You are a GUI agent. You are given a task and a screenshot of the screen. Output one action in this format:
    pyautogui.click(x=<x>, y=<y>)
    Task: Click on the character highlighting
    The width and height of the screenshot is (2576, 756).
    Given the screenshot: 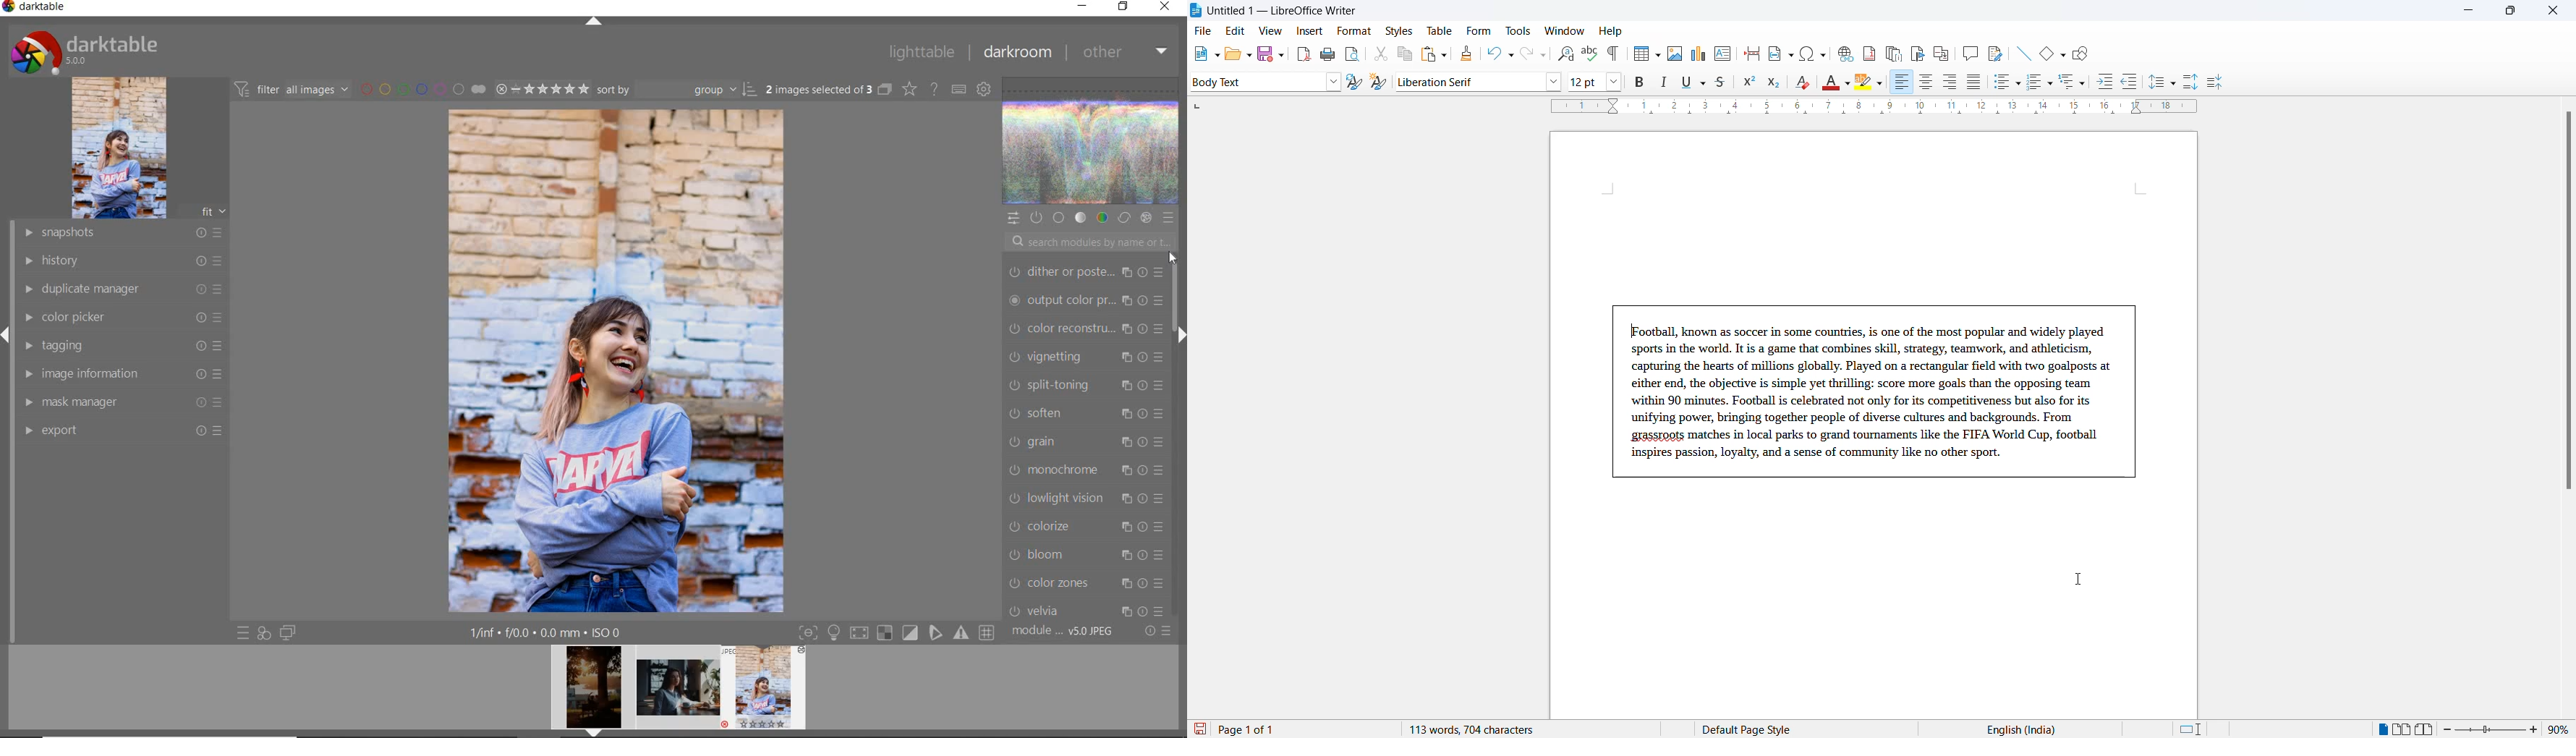 What is the action you would take?
    pyautogui.click(x=1872, y=83)
    